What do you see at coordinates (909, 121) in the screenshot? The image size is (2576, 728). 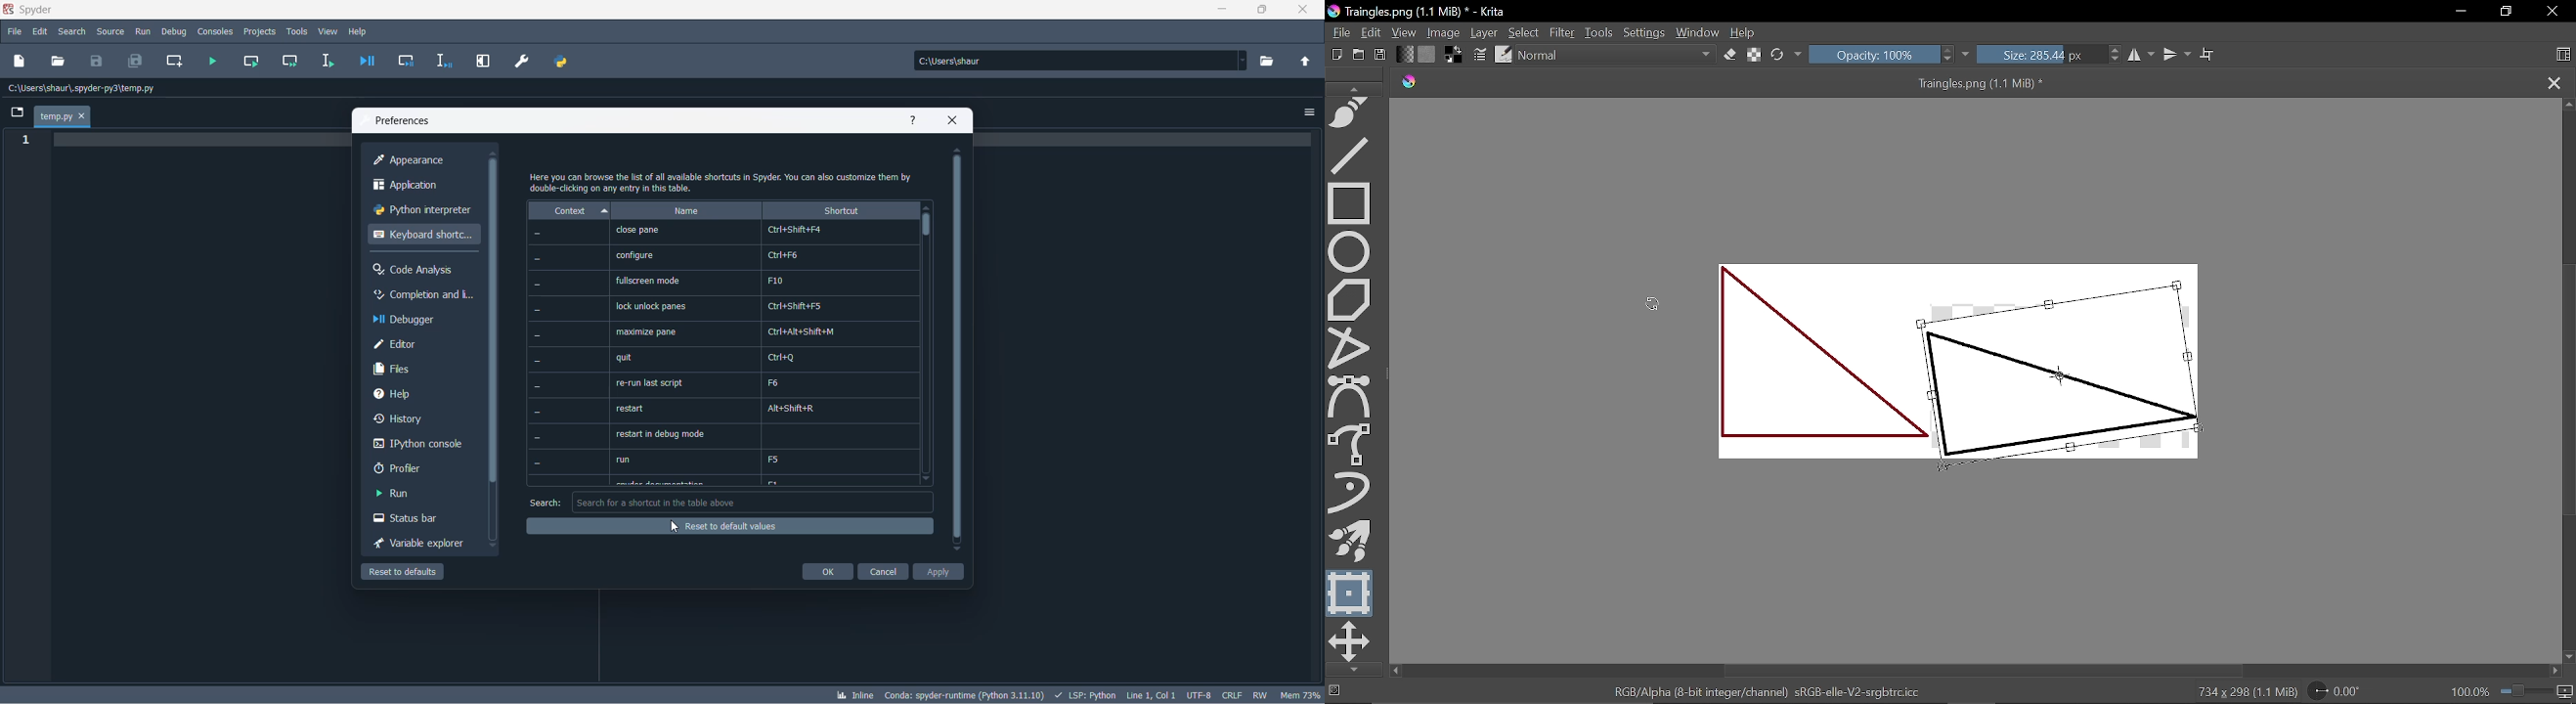 I see `help` at bounding box center [909, 121].